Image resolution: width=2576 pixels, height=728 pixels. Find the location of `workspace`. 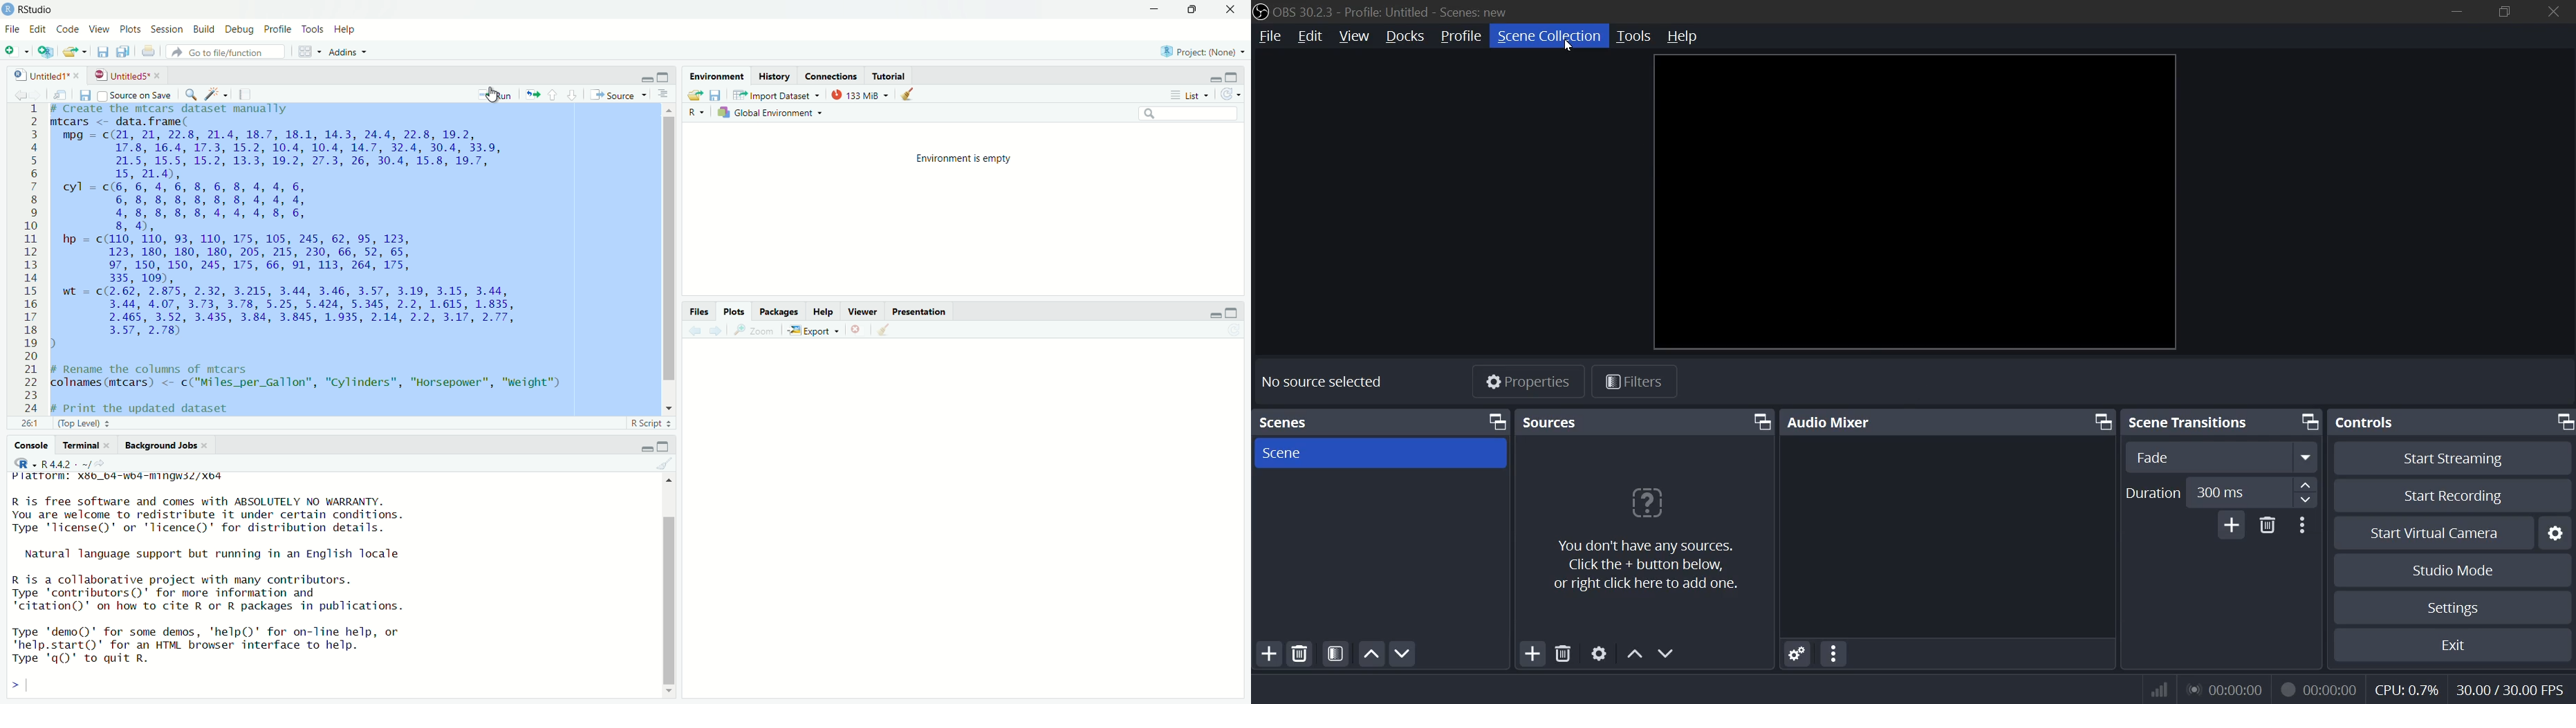

workspace is located at coordinates (1914, 202).